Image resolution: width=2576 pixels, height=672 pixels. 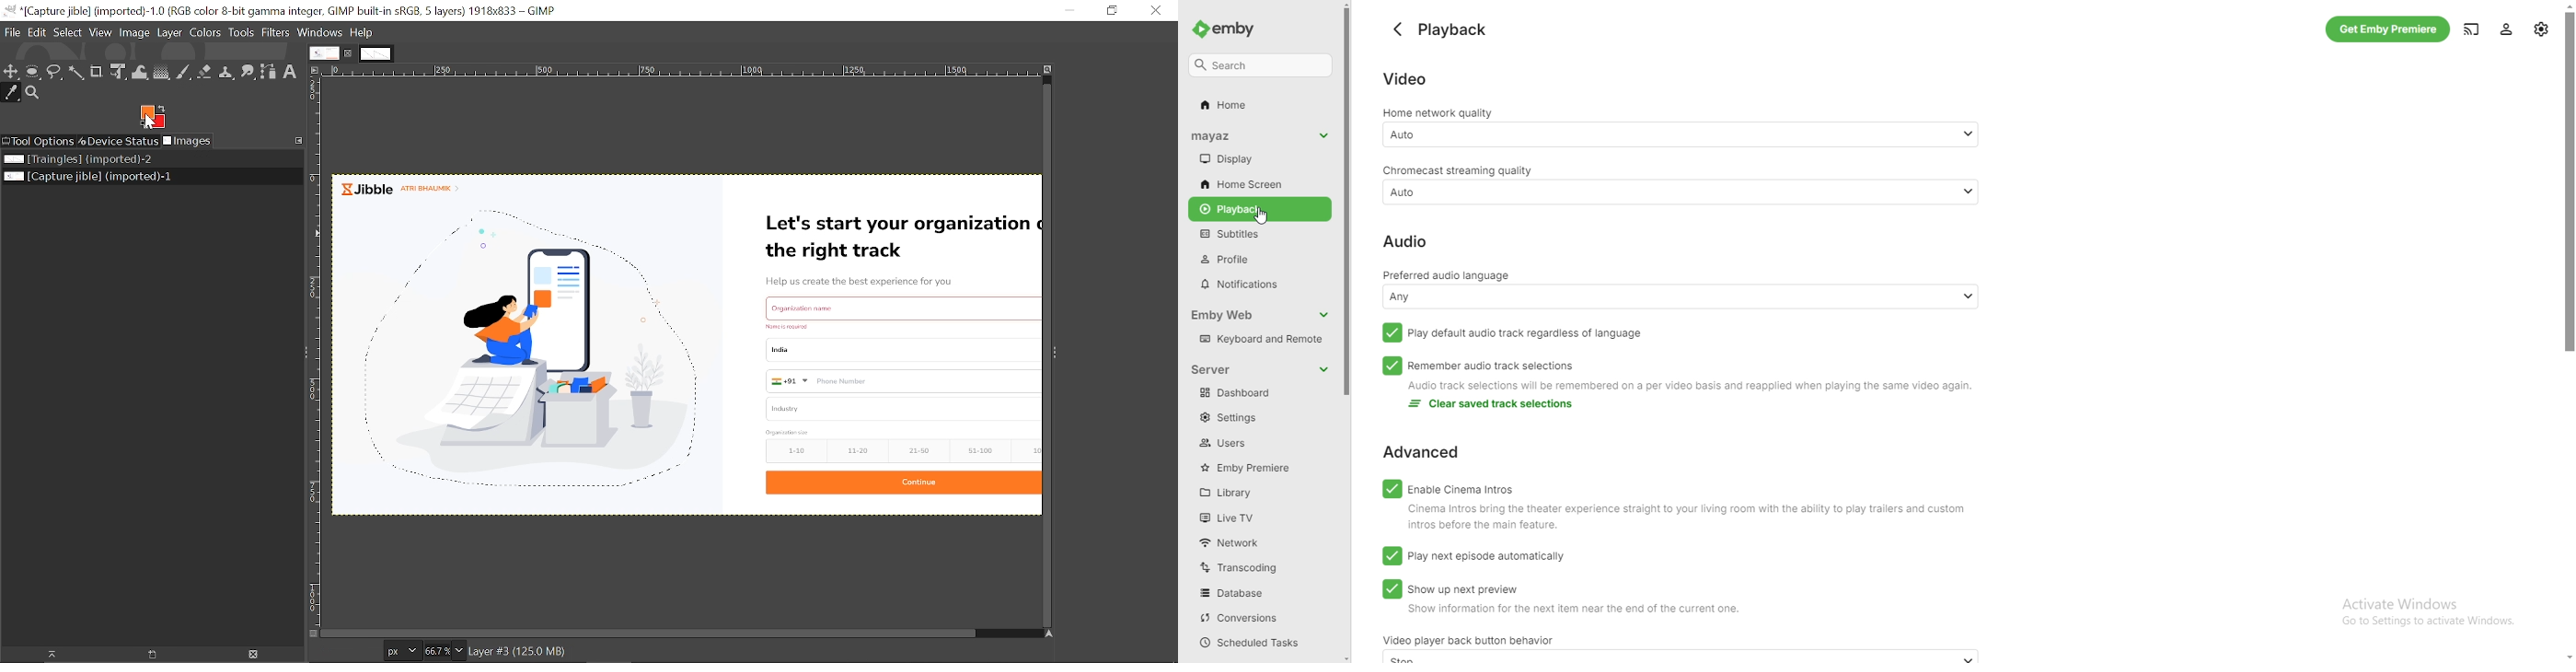 What do you see at coordinates (1257, 234) in the screenshot?
I see `subtitles` at bounding box center [1257, 234].